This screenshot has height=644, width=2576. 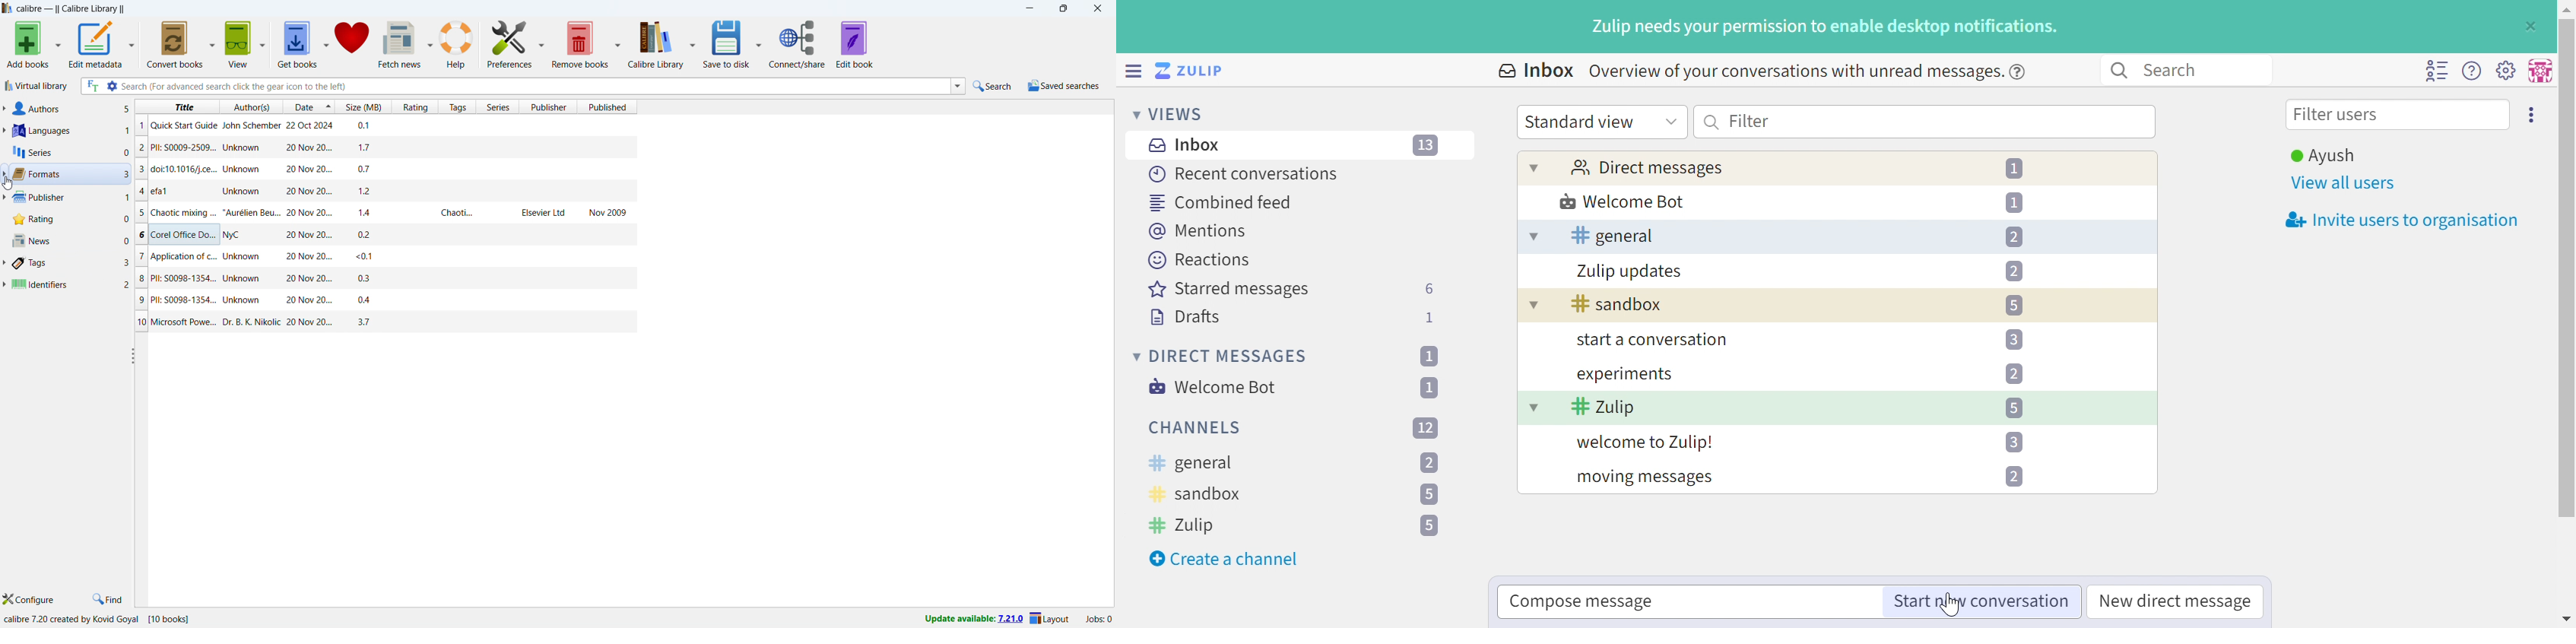 What do you see at coordinates (759, 44) in the screenshot?
I see `save to disk` at bounding box center [759, 44].